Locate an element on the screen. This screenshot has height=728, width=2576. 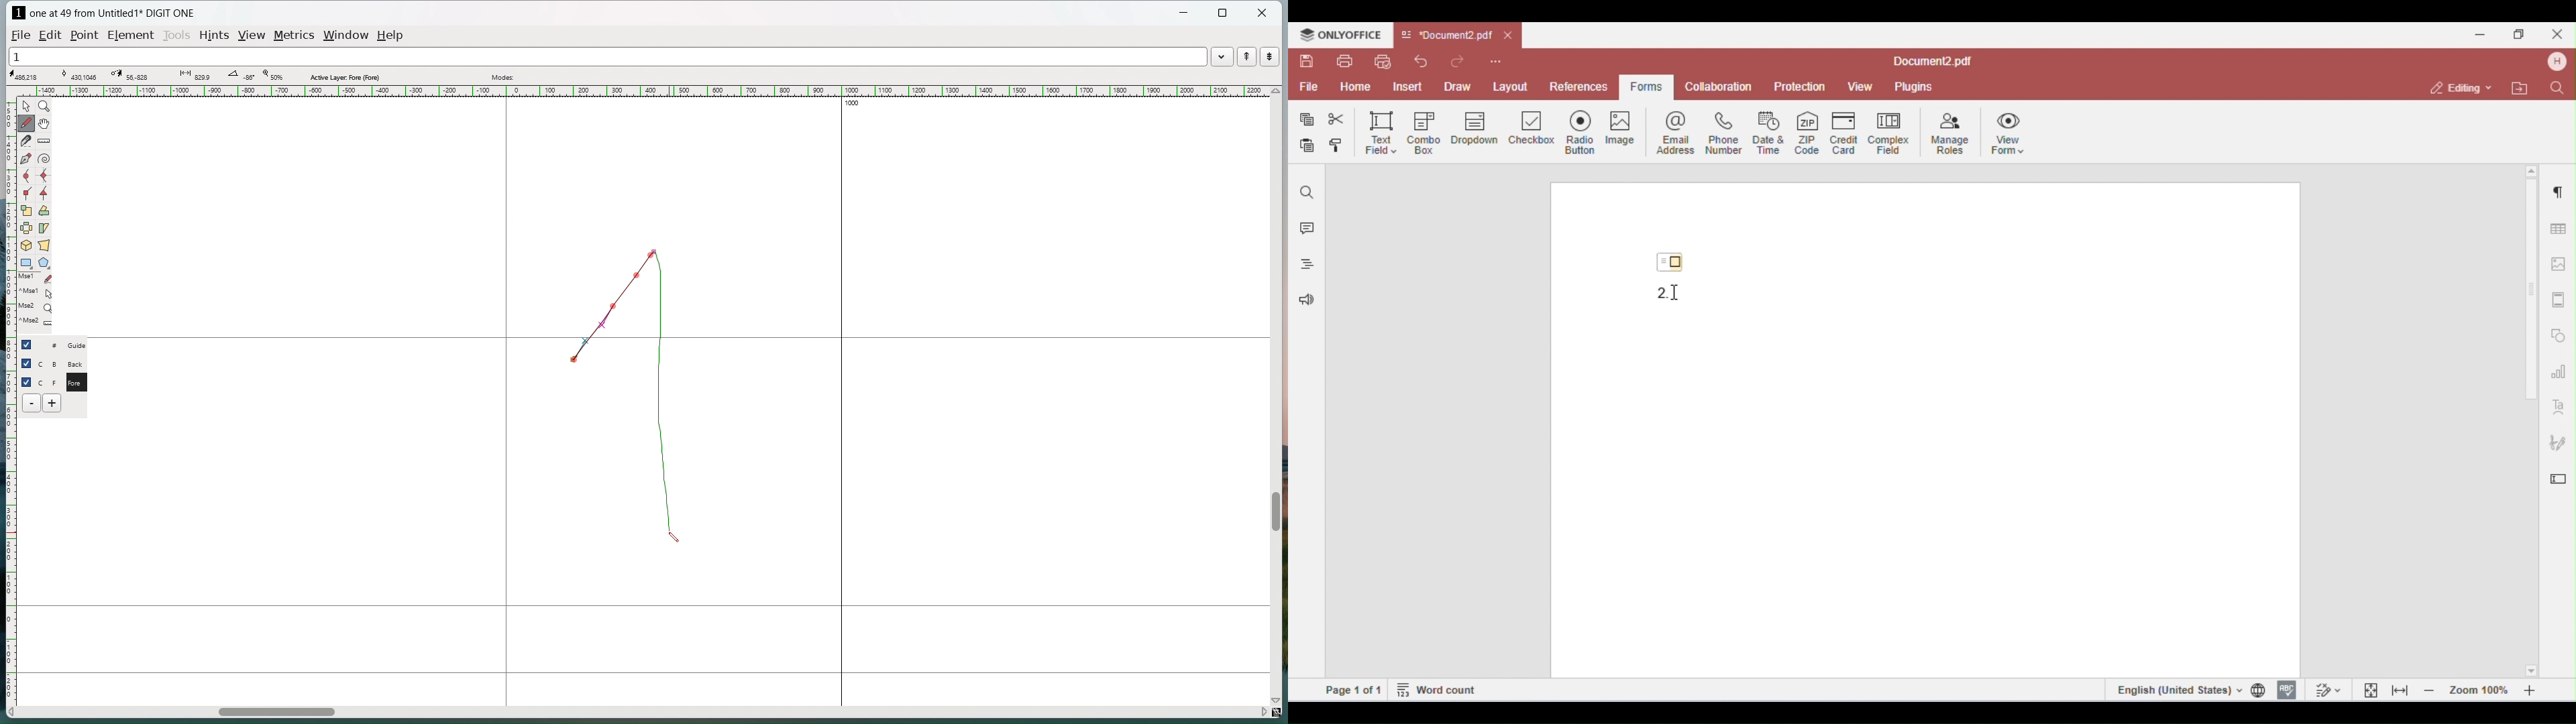
logo is located at coordinates (18, 13).